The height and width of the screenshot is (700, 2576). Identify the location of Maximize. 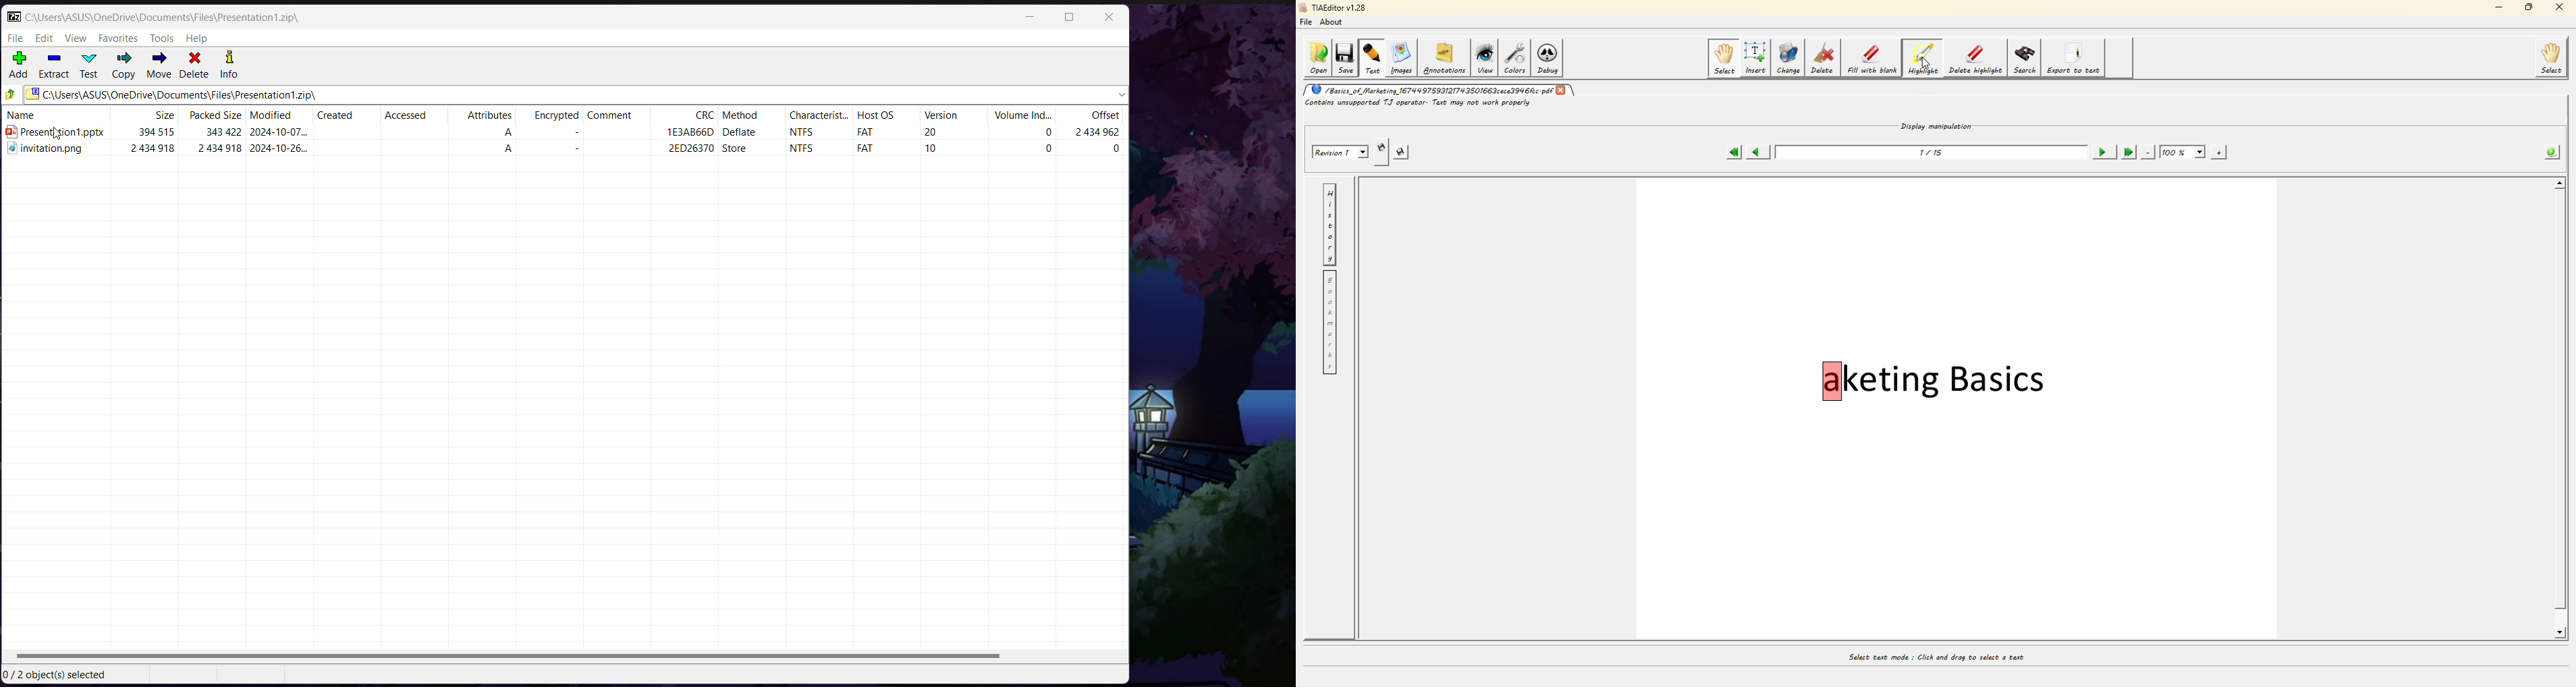
(1070, 17).